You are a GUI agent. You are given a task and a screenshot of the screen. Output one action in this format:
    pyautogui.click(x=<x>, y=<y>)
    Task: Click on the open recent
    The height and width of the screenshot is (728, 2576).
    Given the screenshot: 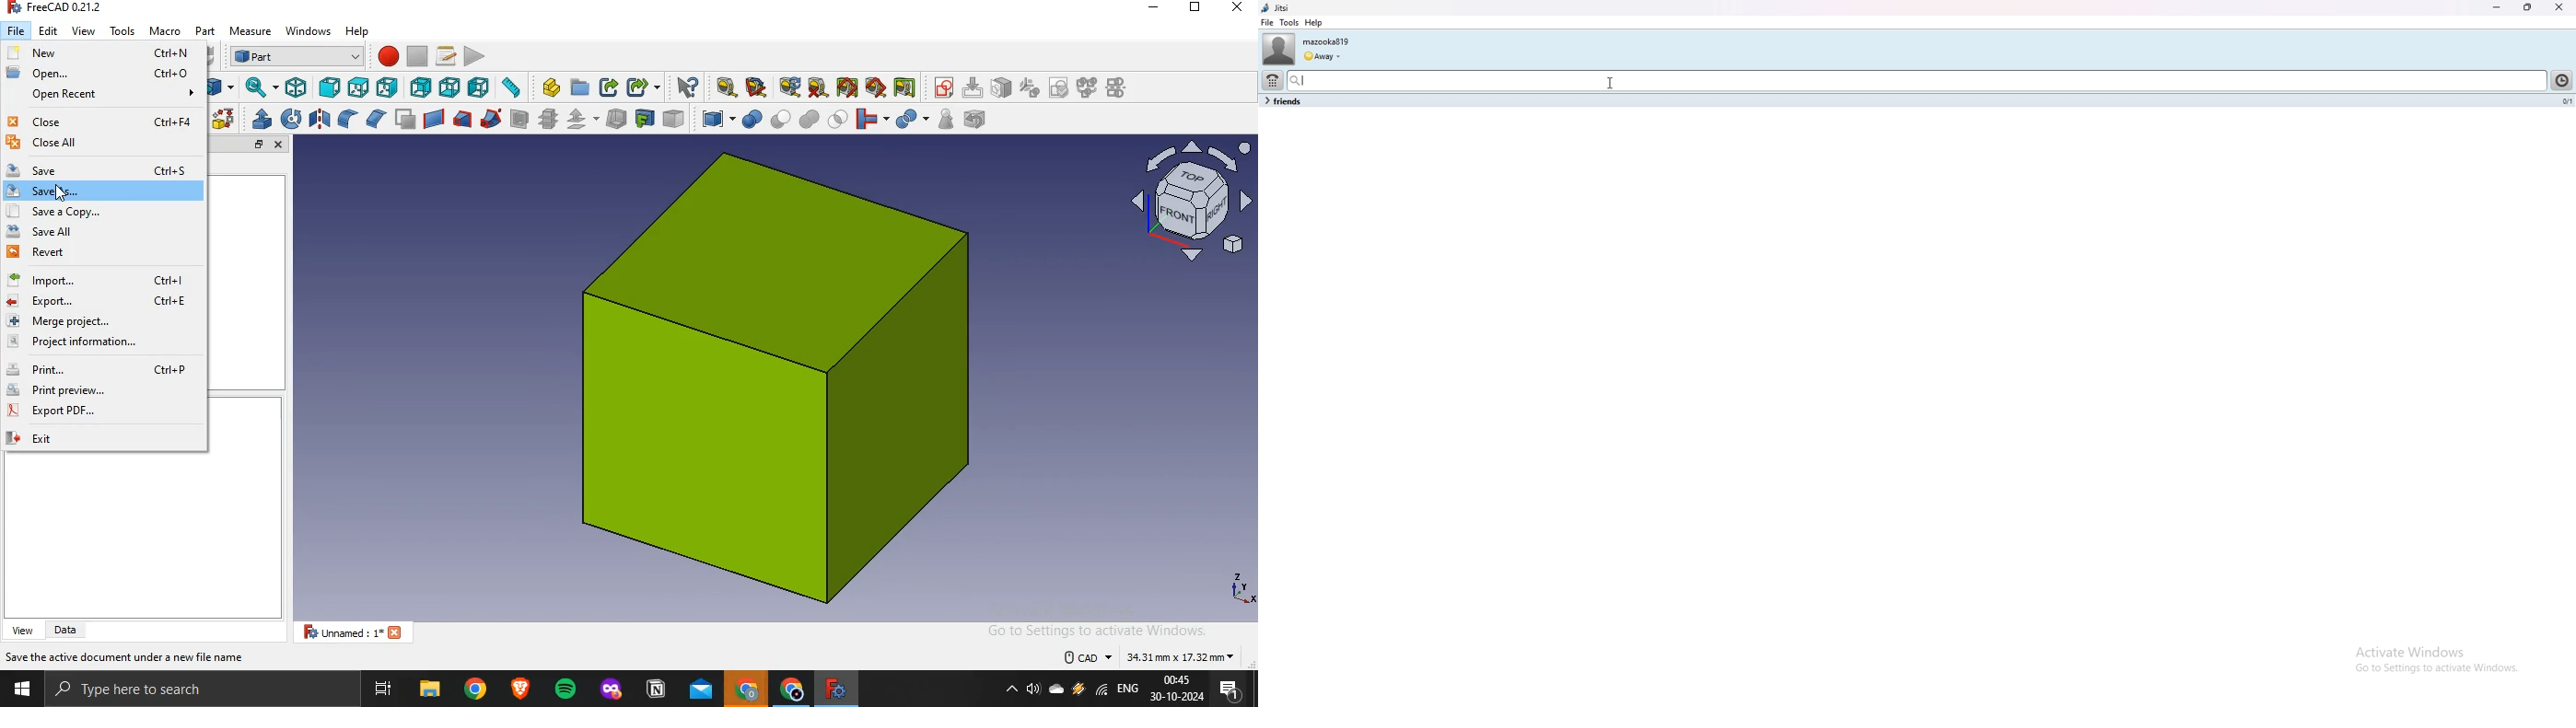 What is the action you would take?
    pyautogui.click(x=99, y=96)
    